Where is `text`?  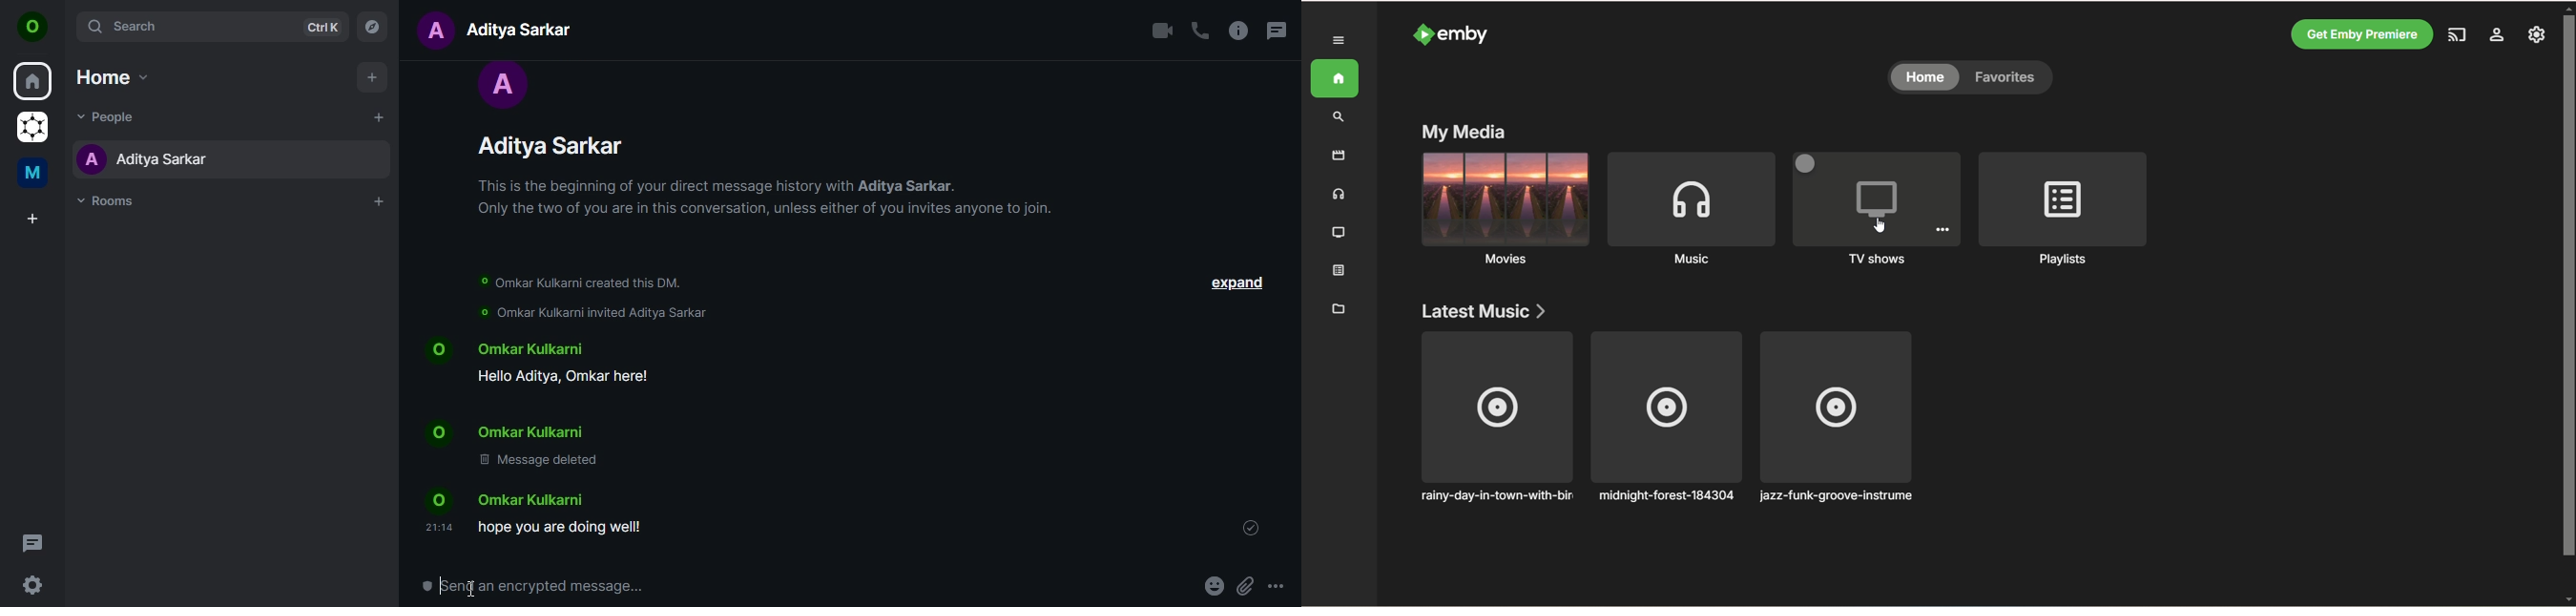 text is located at coordinates (566, 403).